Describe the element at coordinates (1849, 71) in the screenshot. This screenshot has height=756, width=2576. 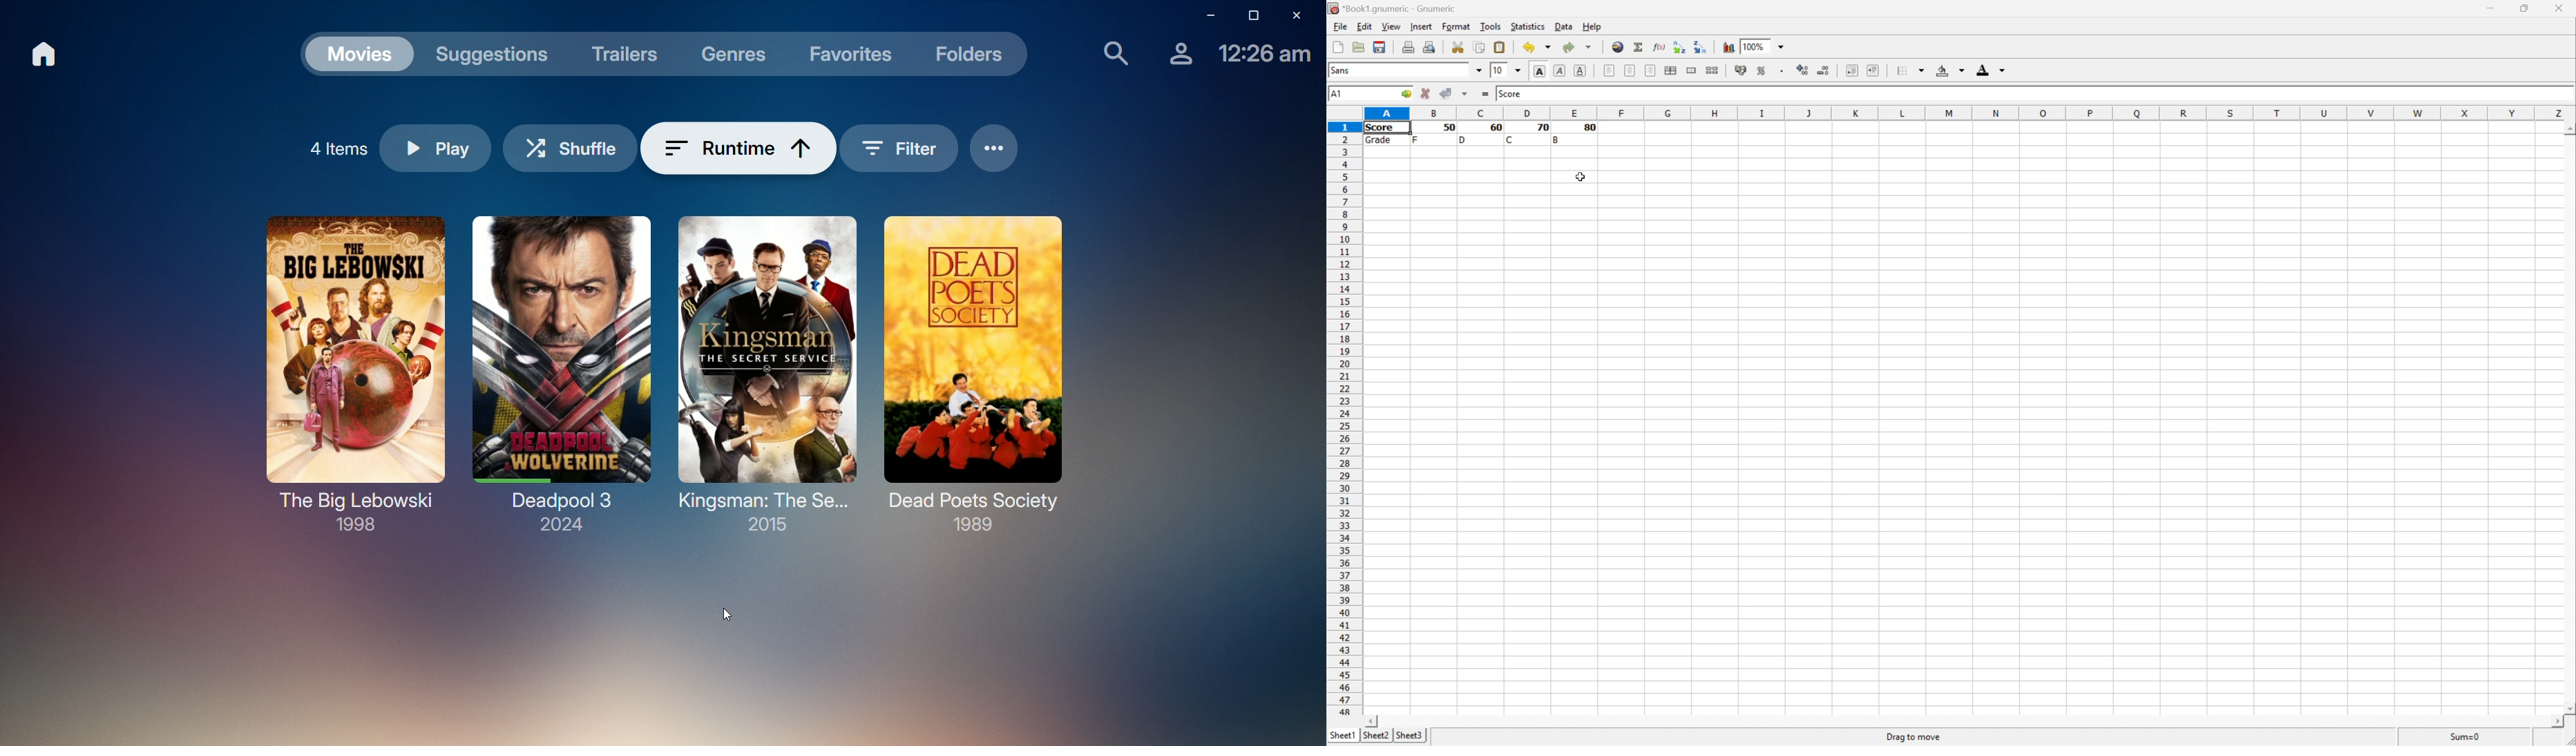
I see `Decrease indent, and align contents to the left` at that location.